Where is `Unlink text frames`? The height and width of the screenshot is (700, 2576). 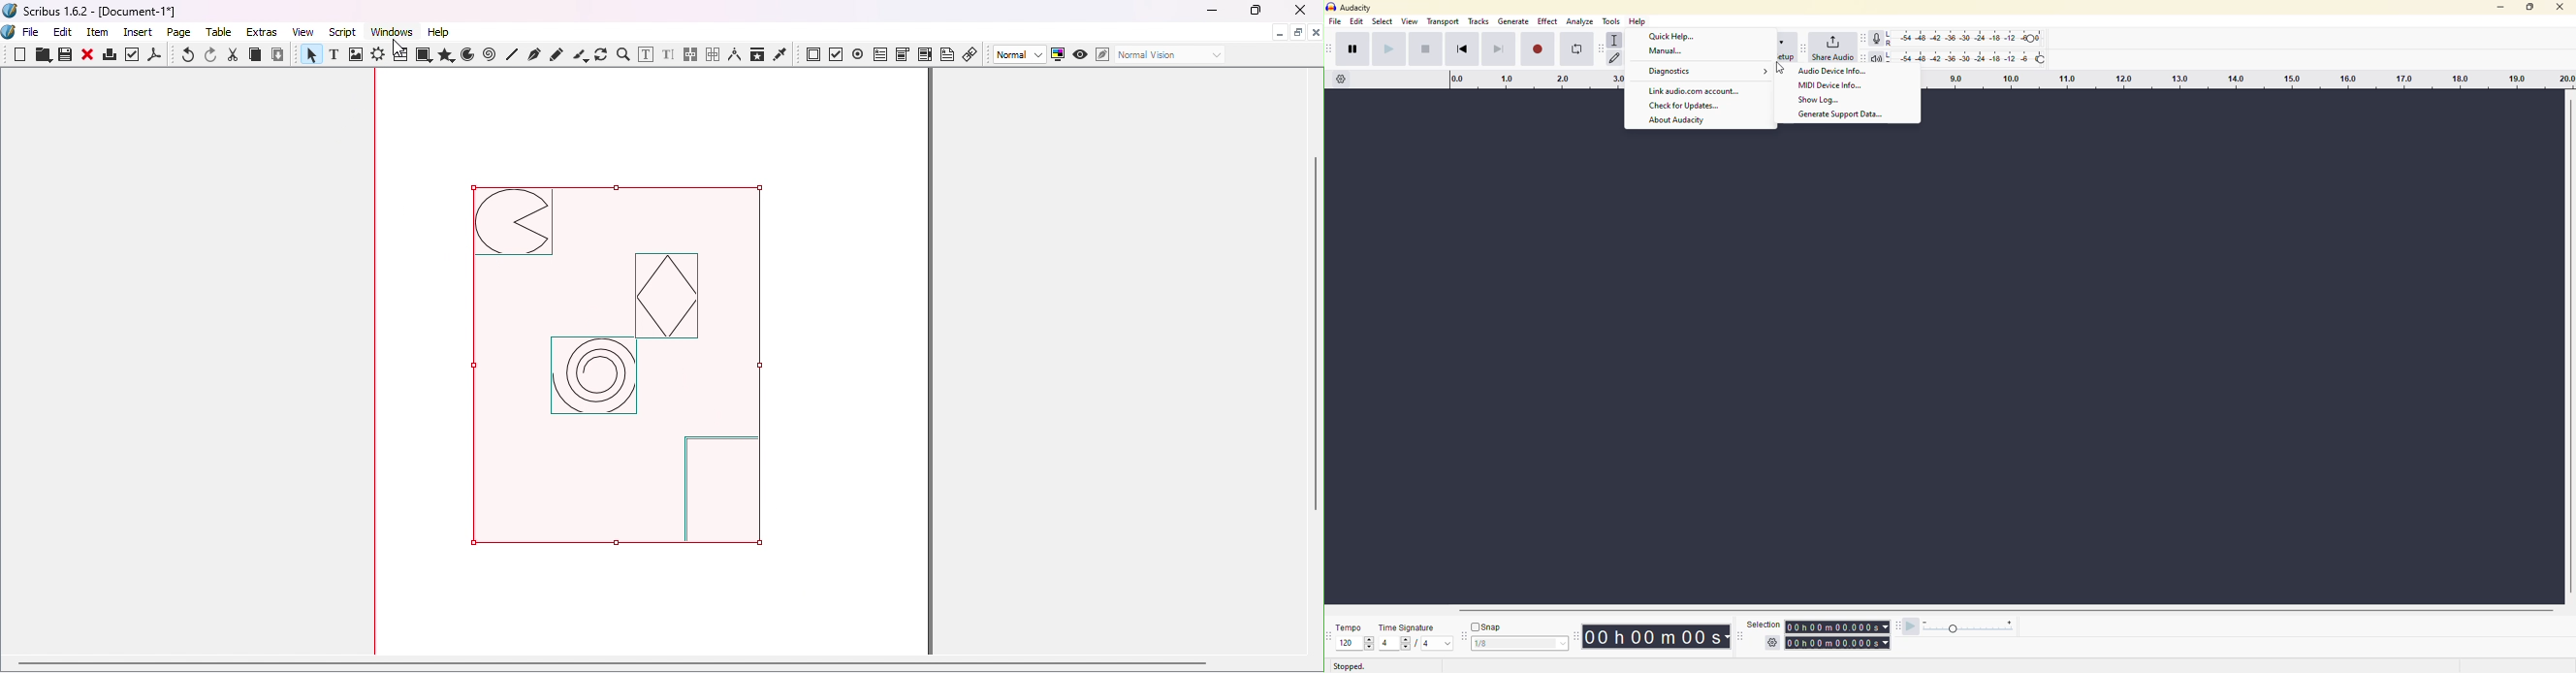
Unlink text frames is located at coordinates (713, 54).